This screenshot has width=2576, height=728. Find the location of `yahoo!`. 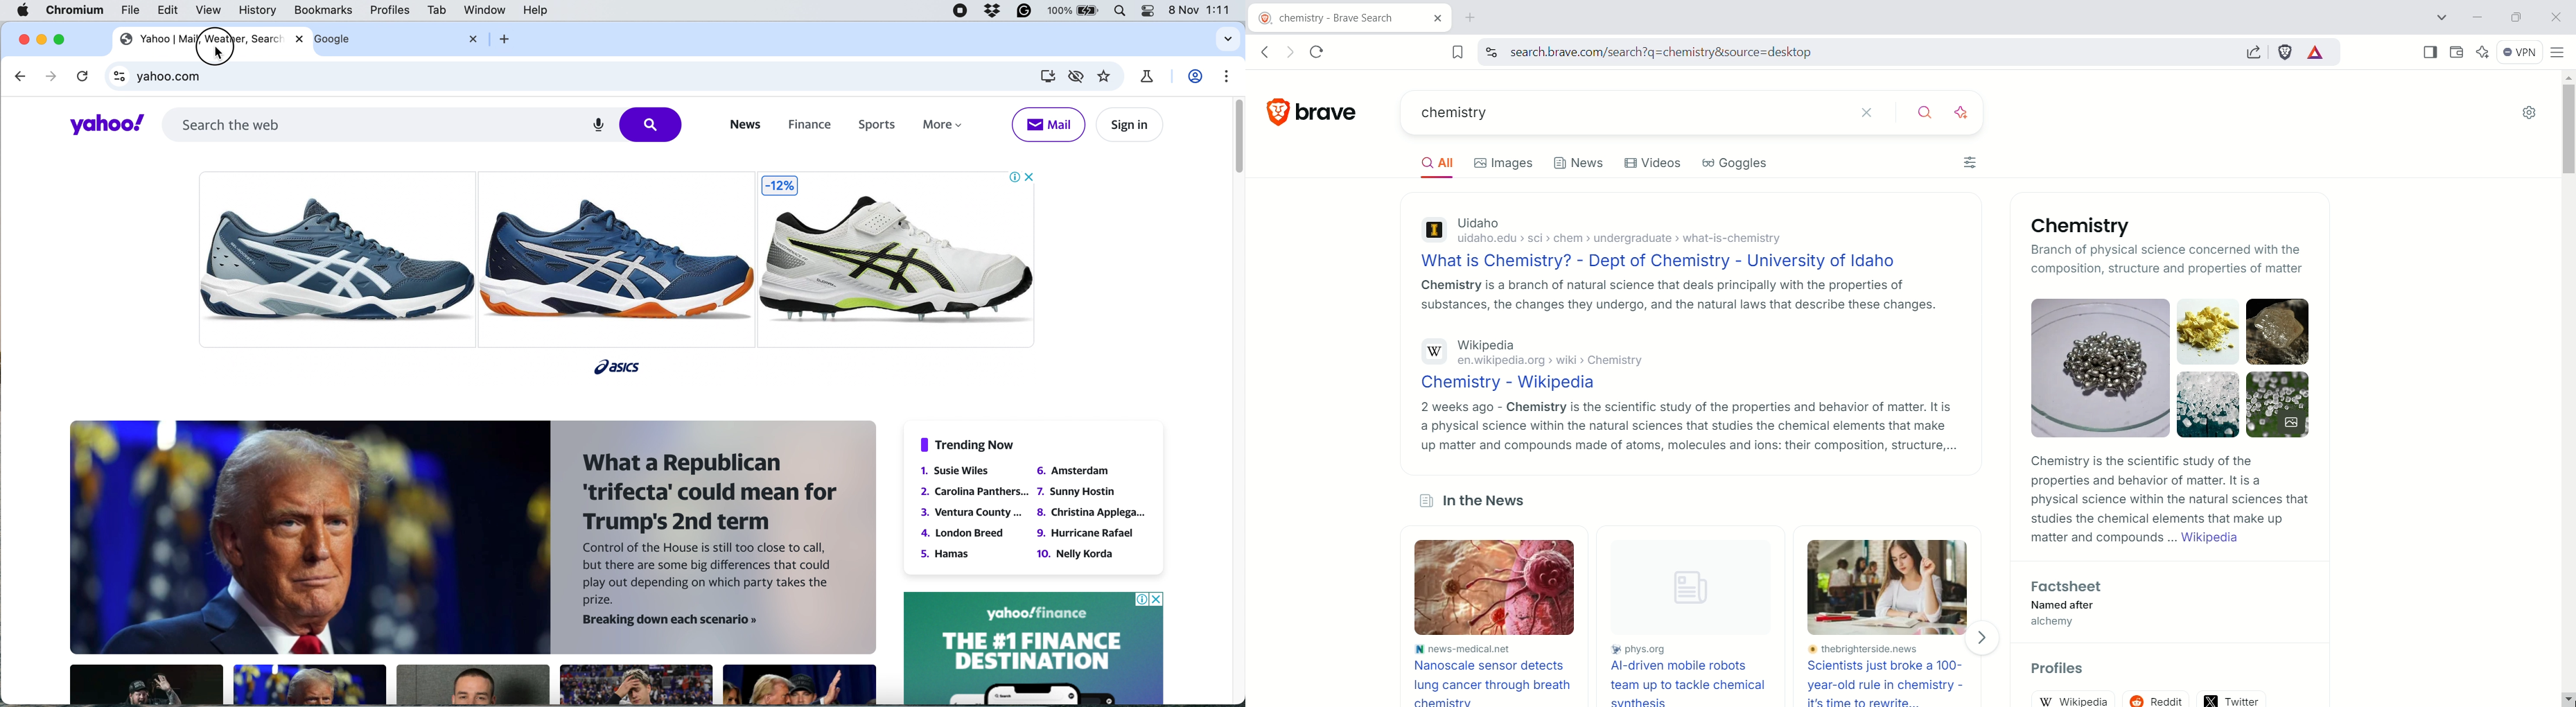

yahoo! is located at coordinates (103, 125).